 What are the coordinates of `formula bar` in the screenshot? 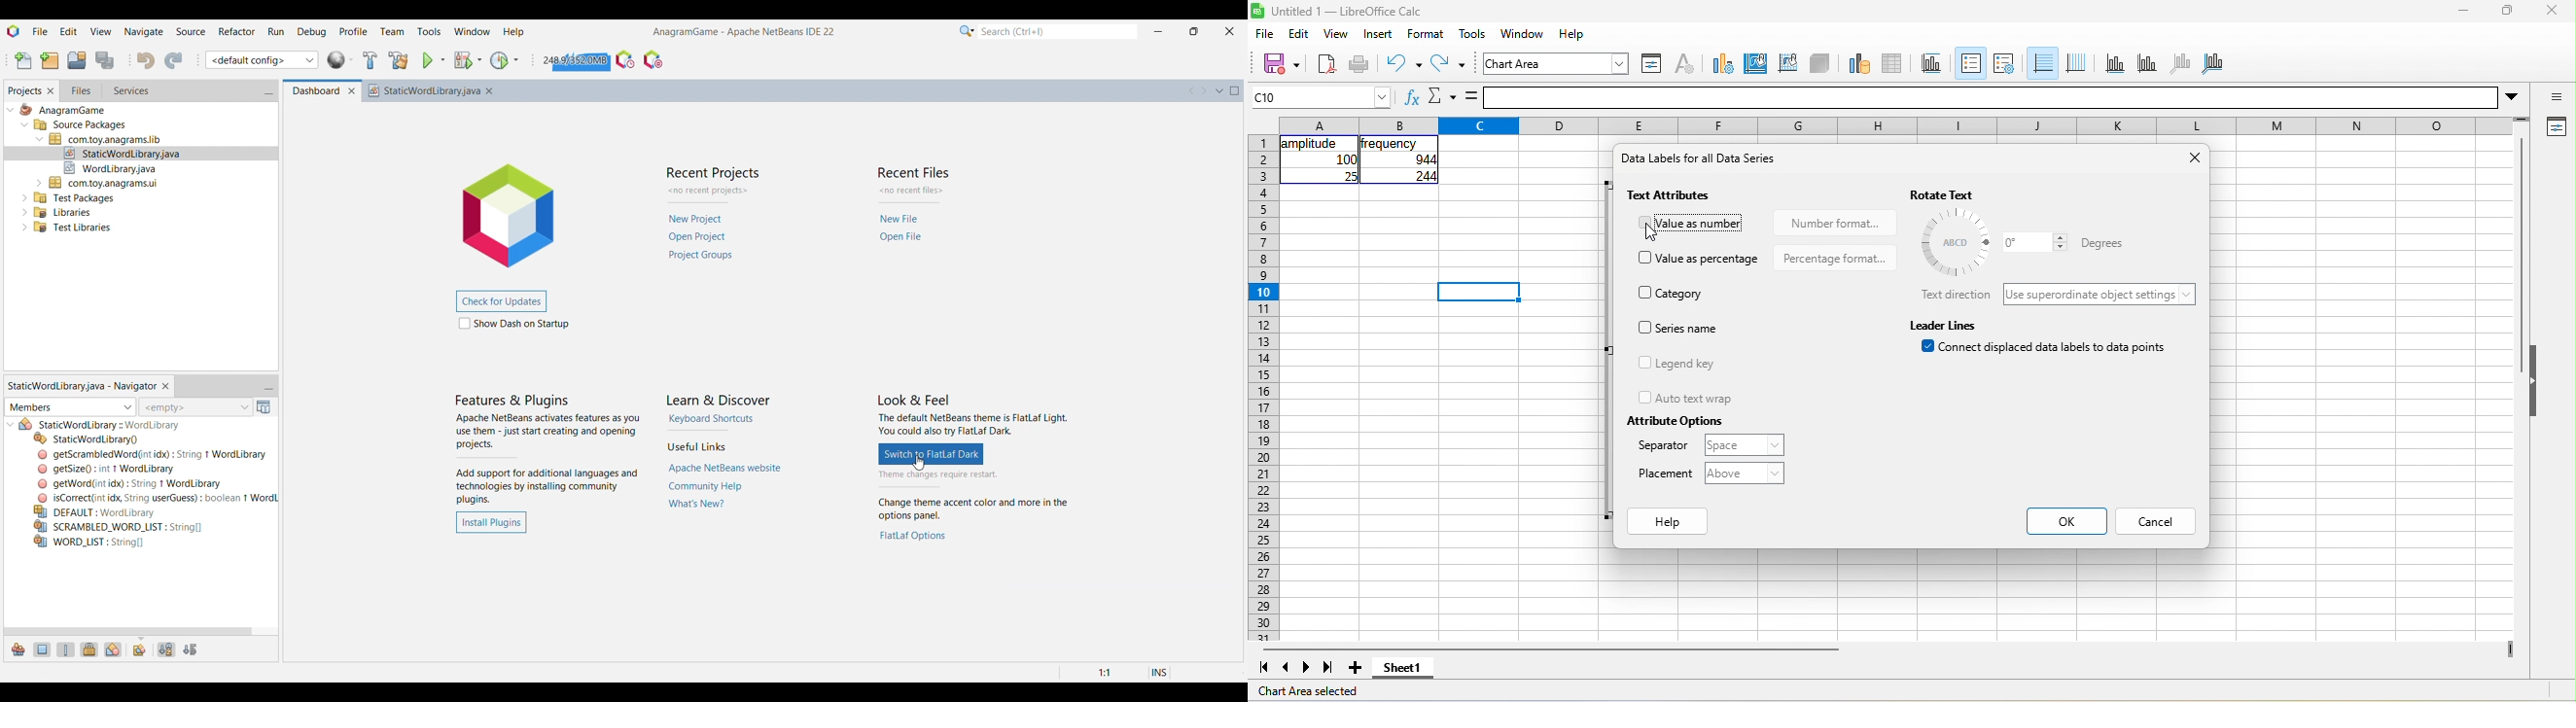 It's located at (2009, 97).